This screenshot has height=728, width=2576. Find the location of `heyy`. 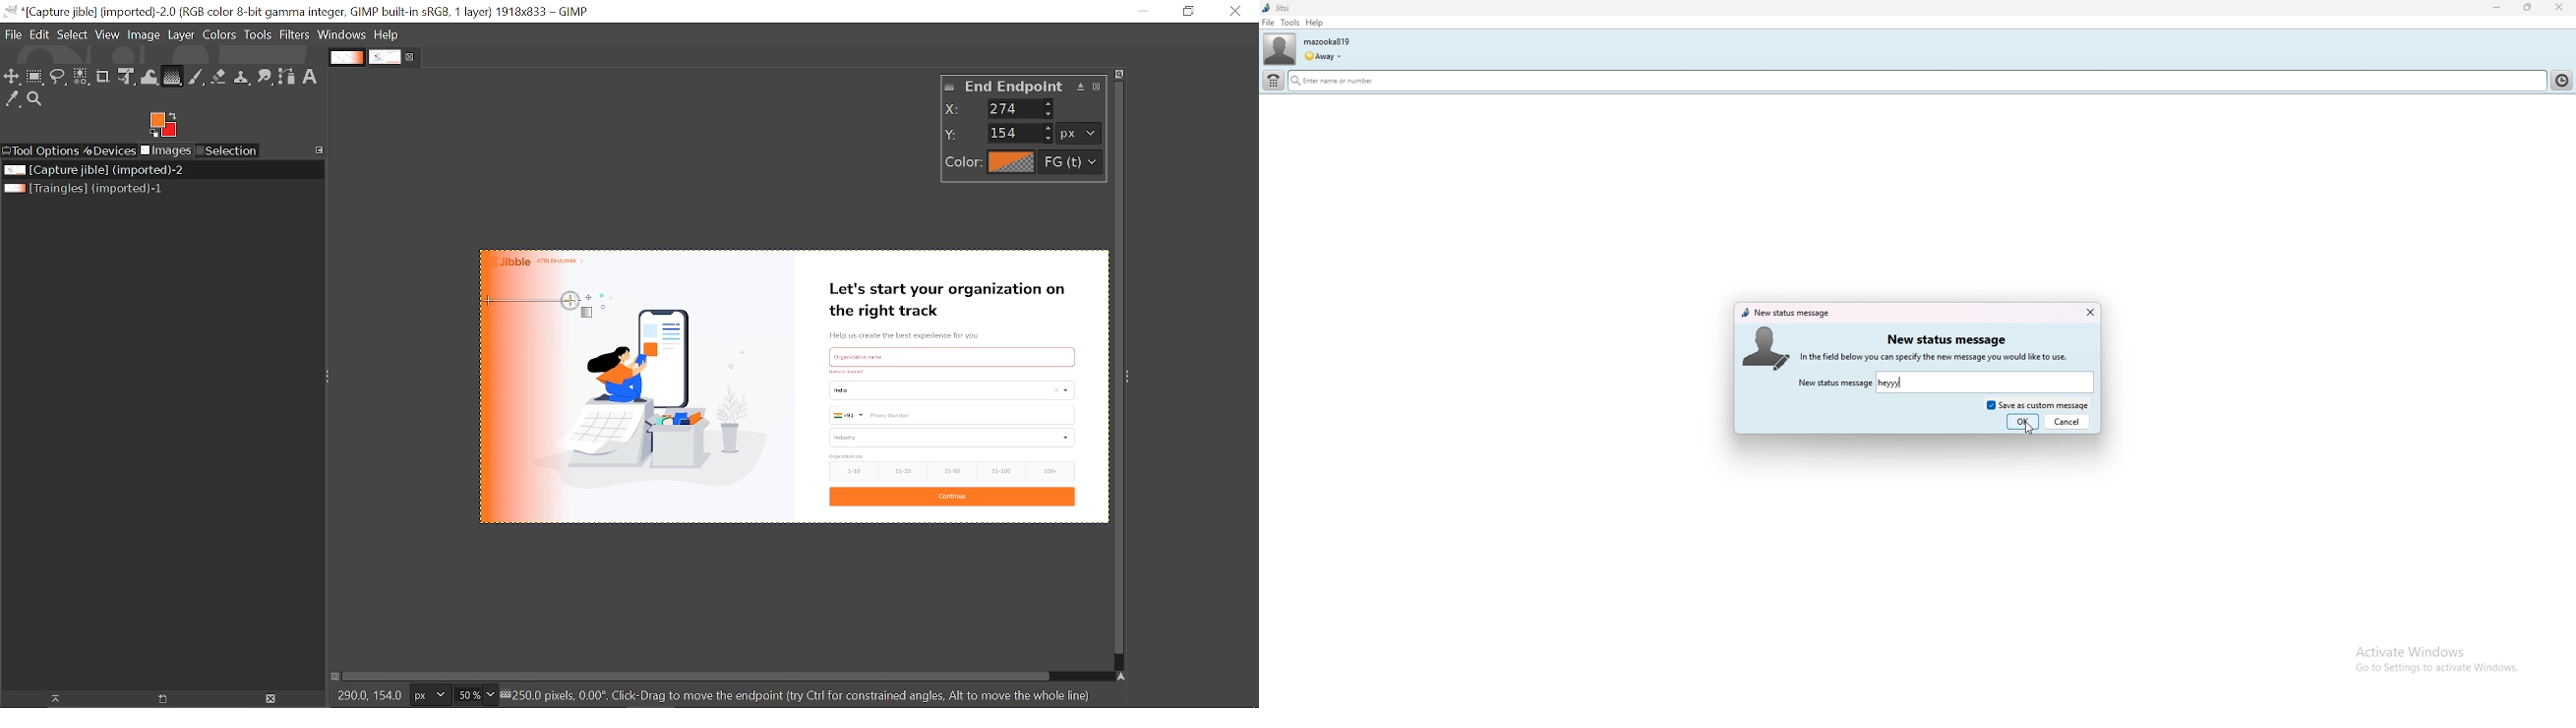

heyy is located at coordinates (1890, 384).